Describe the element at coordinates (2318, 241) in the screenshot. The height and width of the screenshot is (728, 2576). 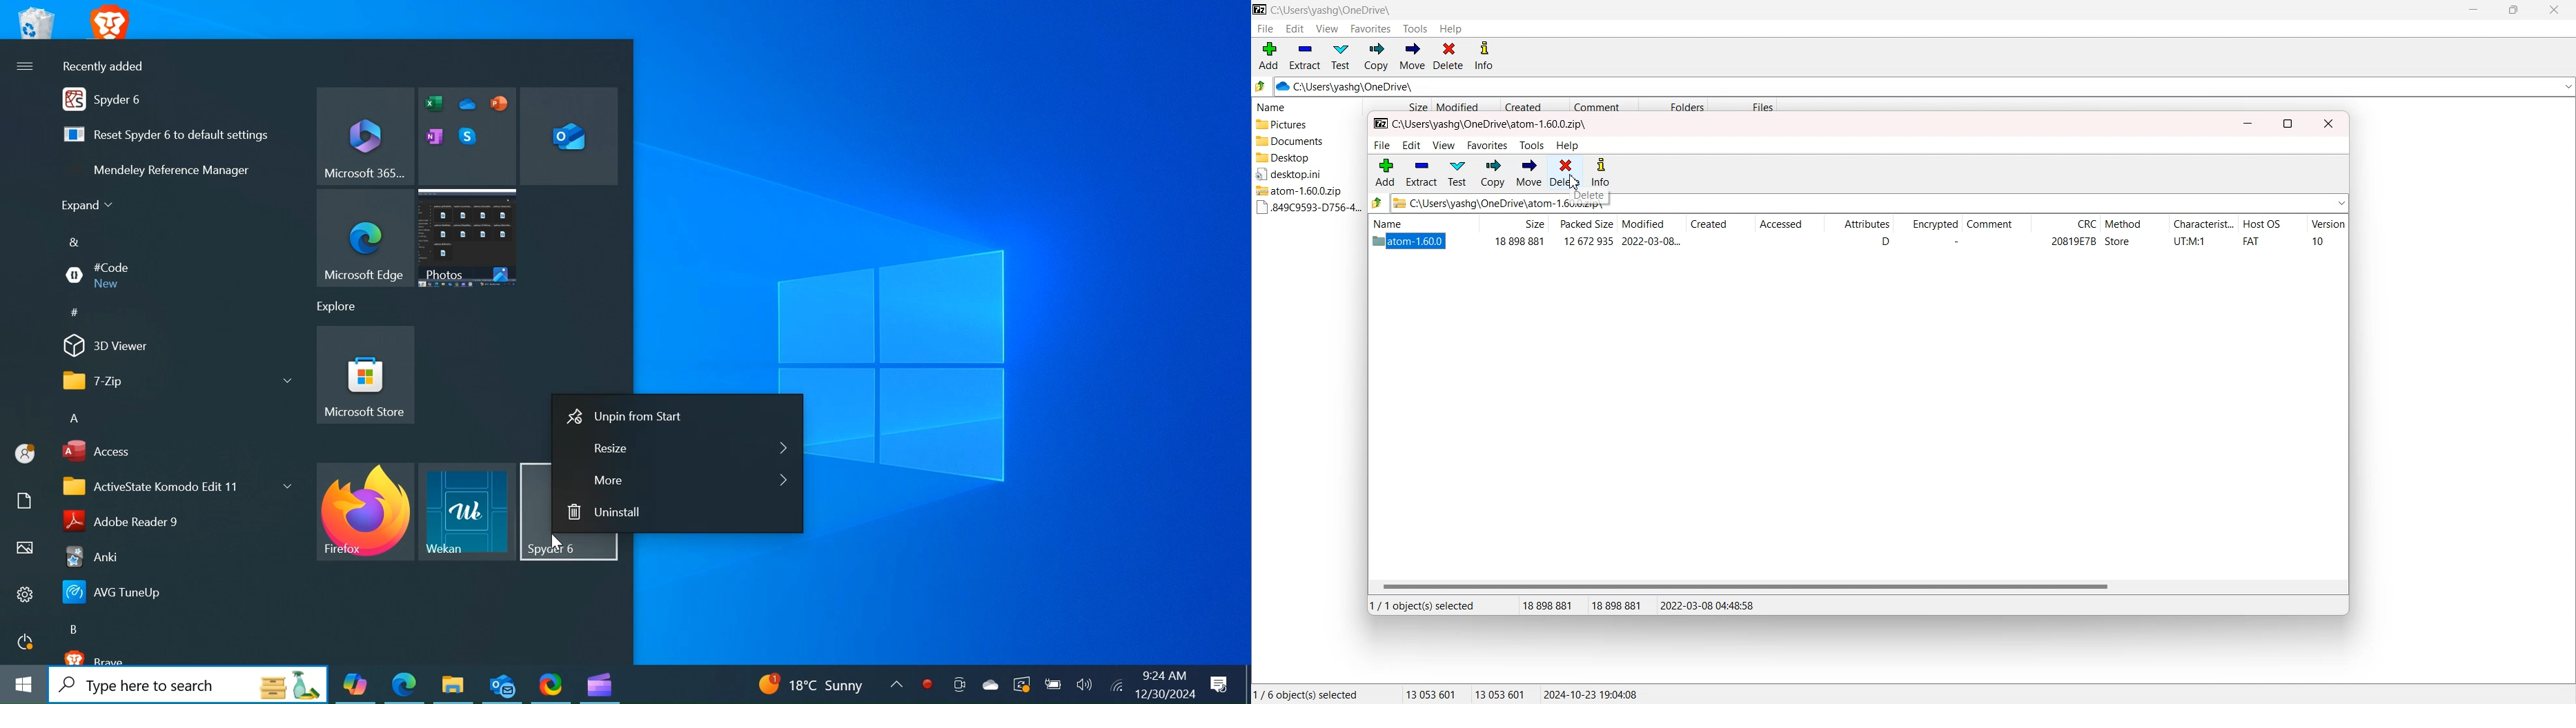
I see `10` at that location.